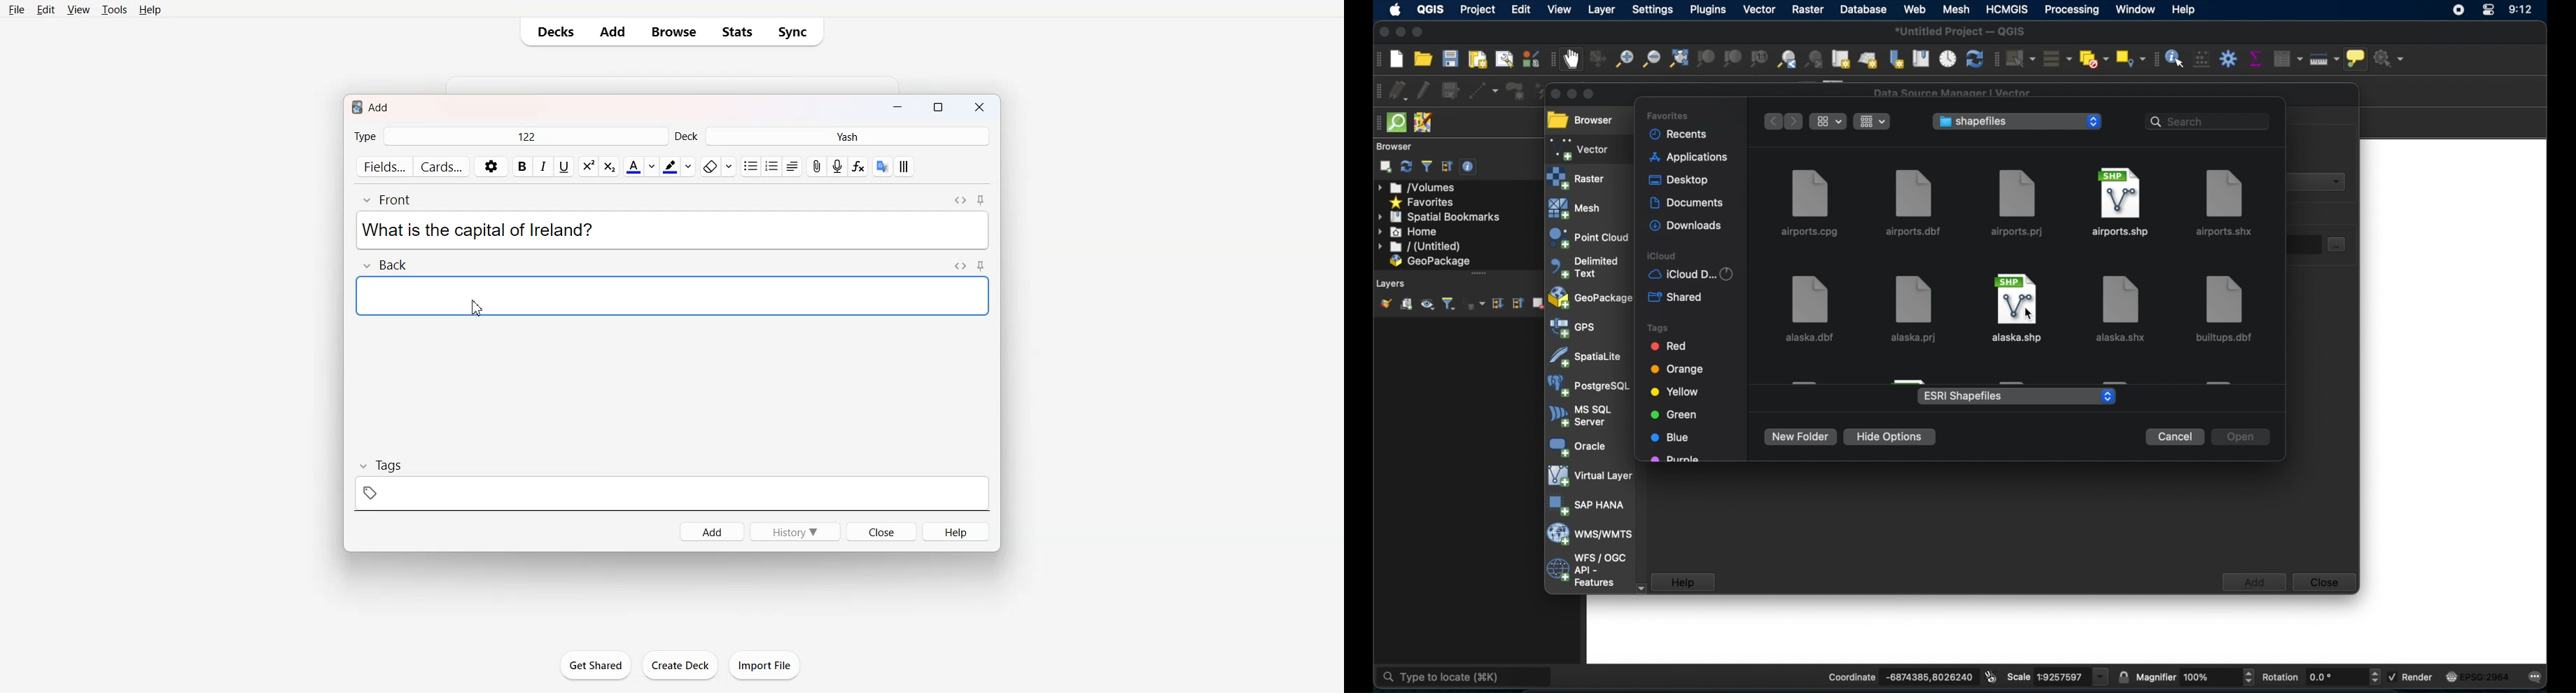 This screenshot has width=2576, height=700. I want to click on Close, so click(881, 531).